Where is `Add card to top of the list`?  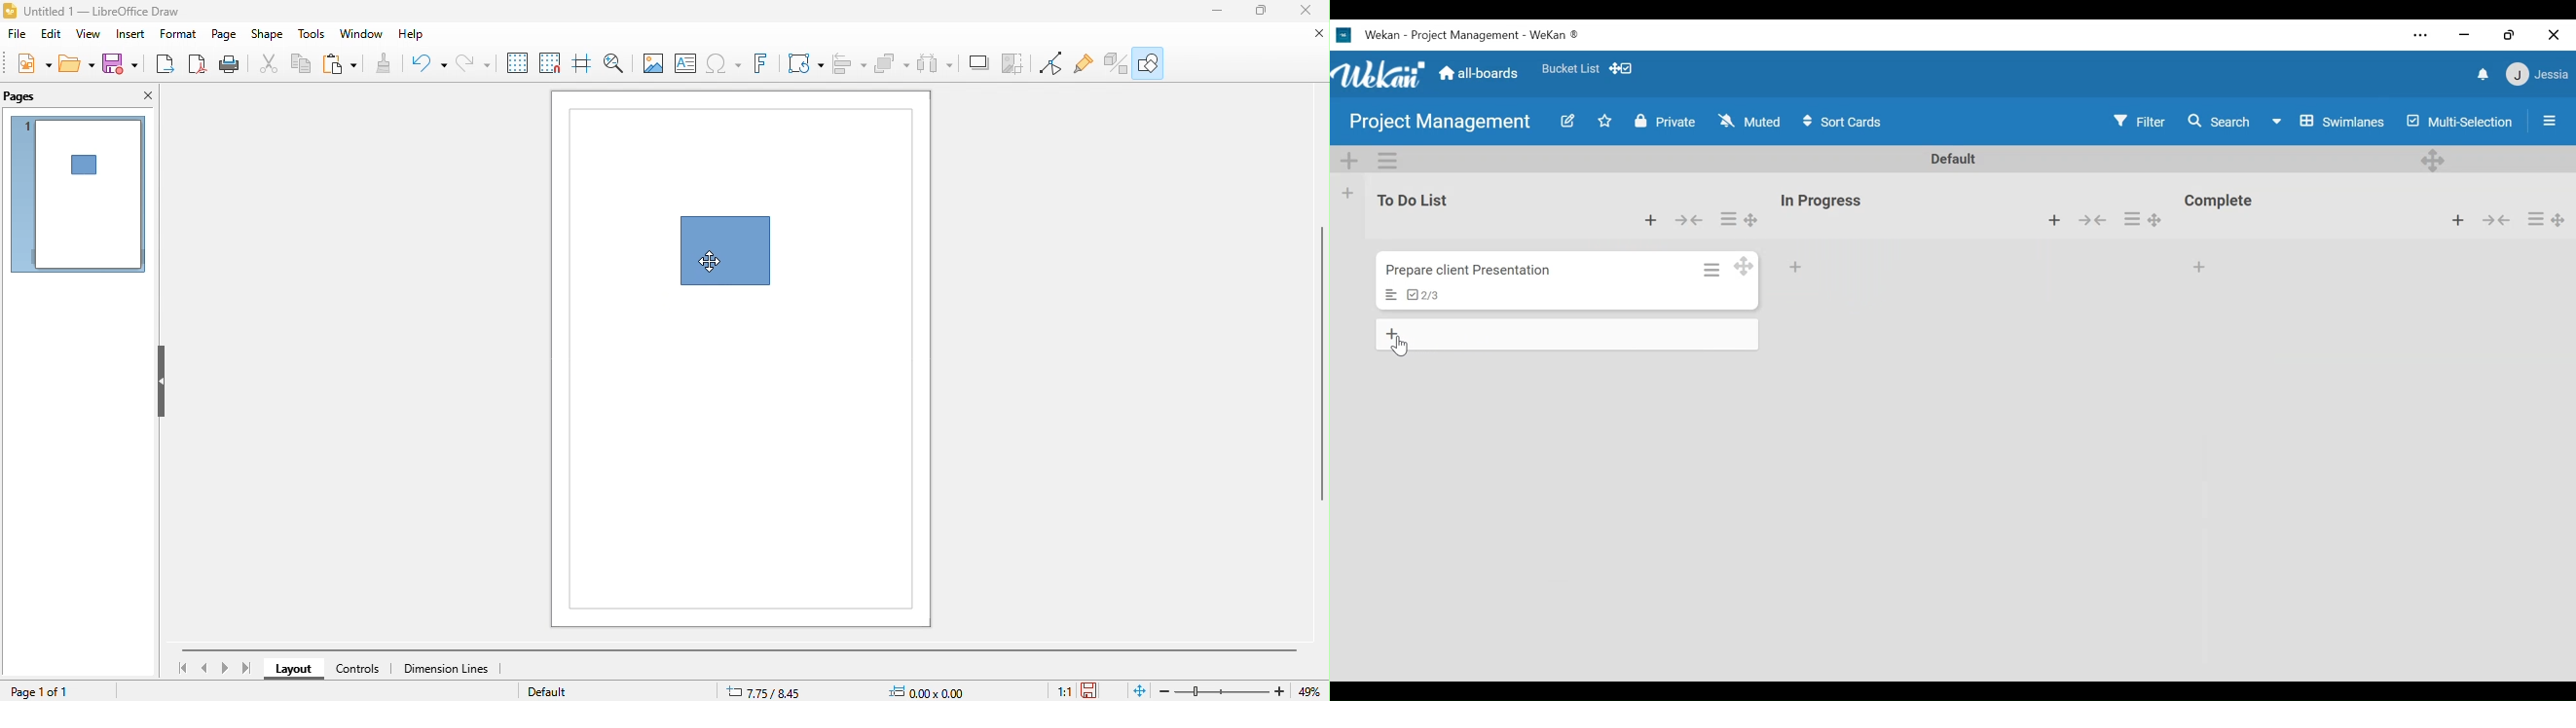 Add card to top of the list is located at coordinates (2460, 221).